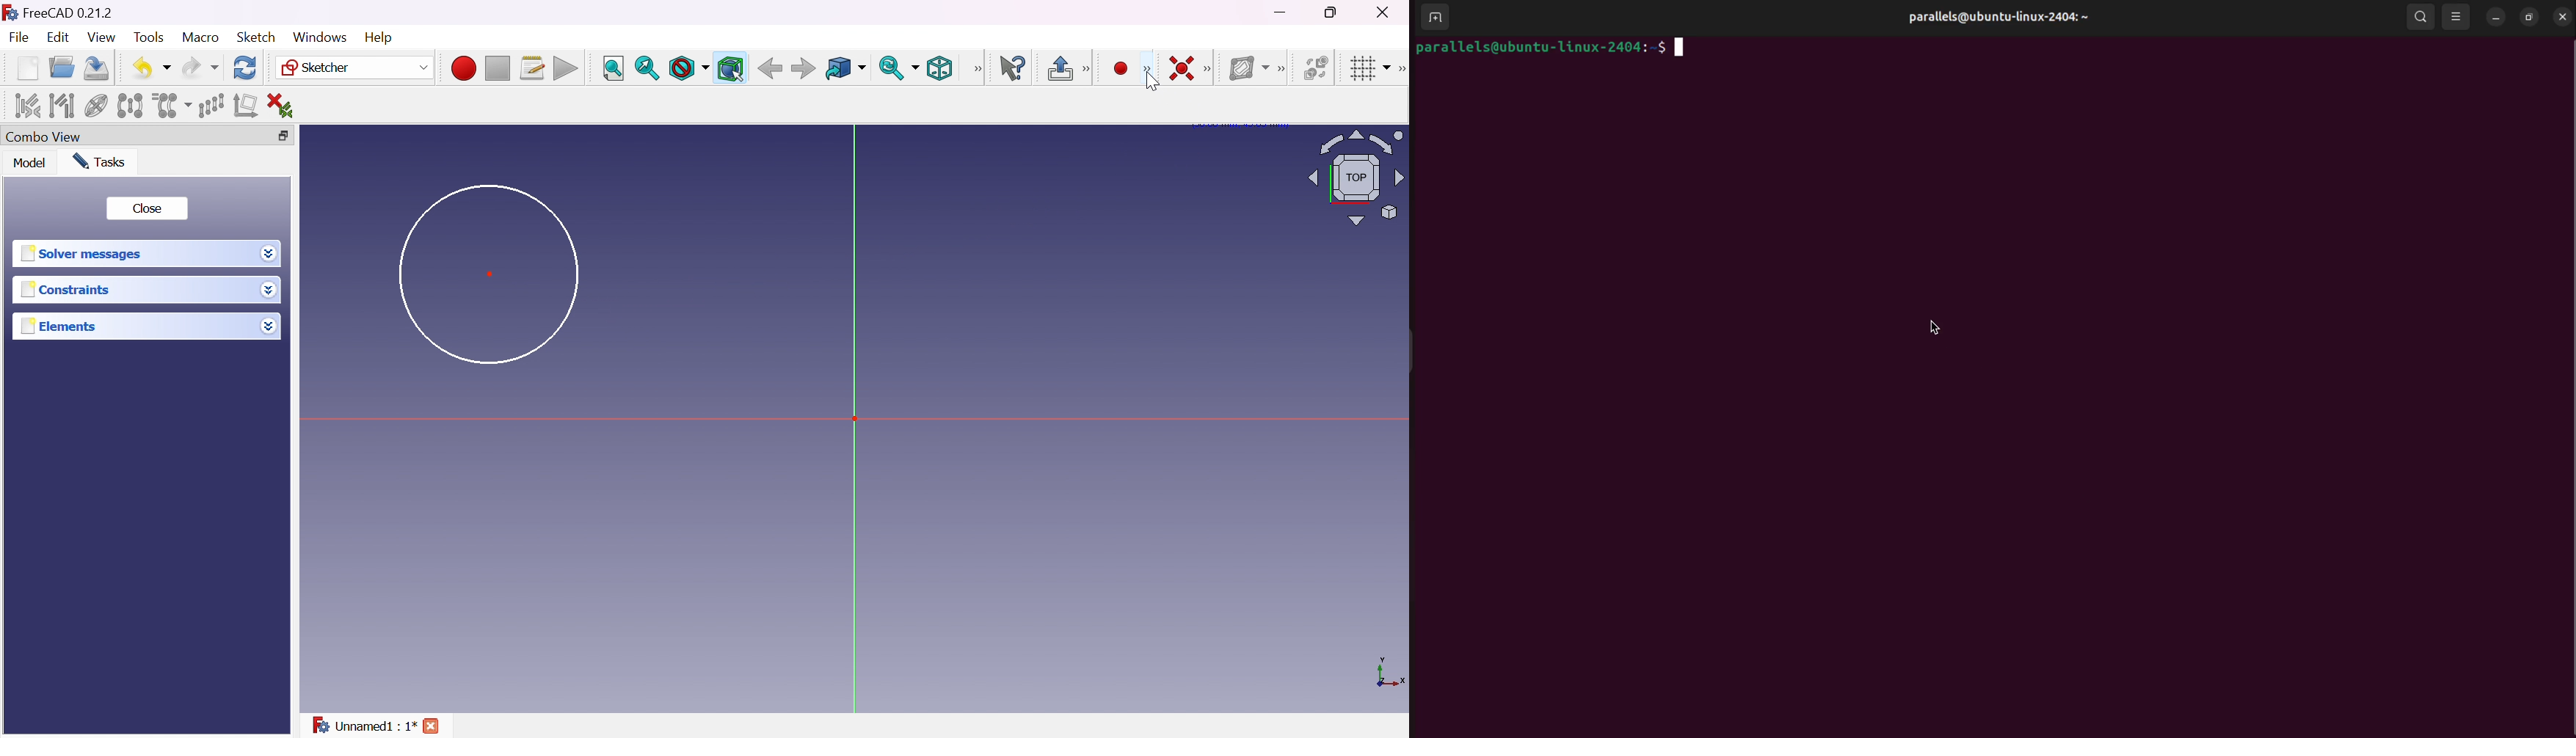 This screenshot has height=756, width=2576. I want to click on Sketcher geometries, so click(1146, 70).